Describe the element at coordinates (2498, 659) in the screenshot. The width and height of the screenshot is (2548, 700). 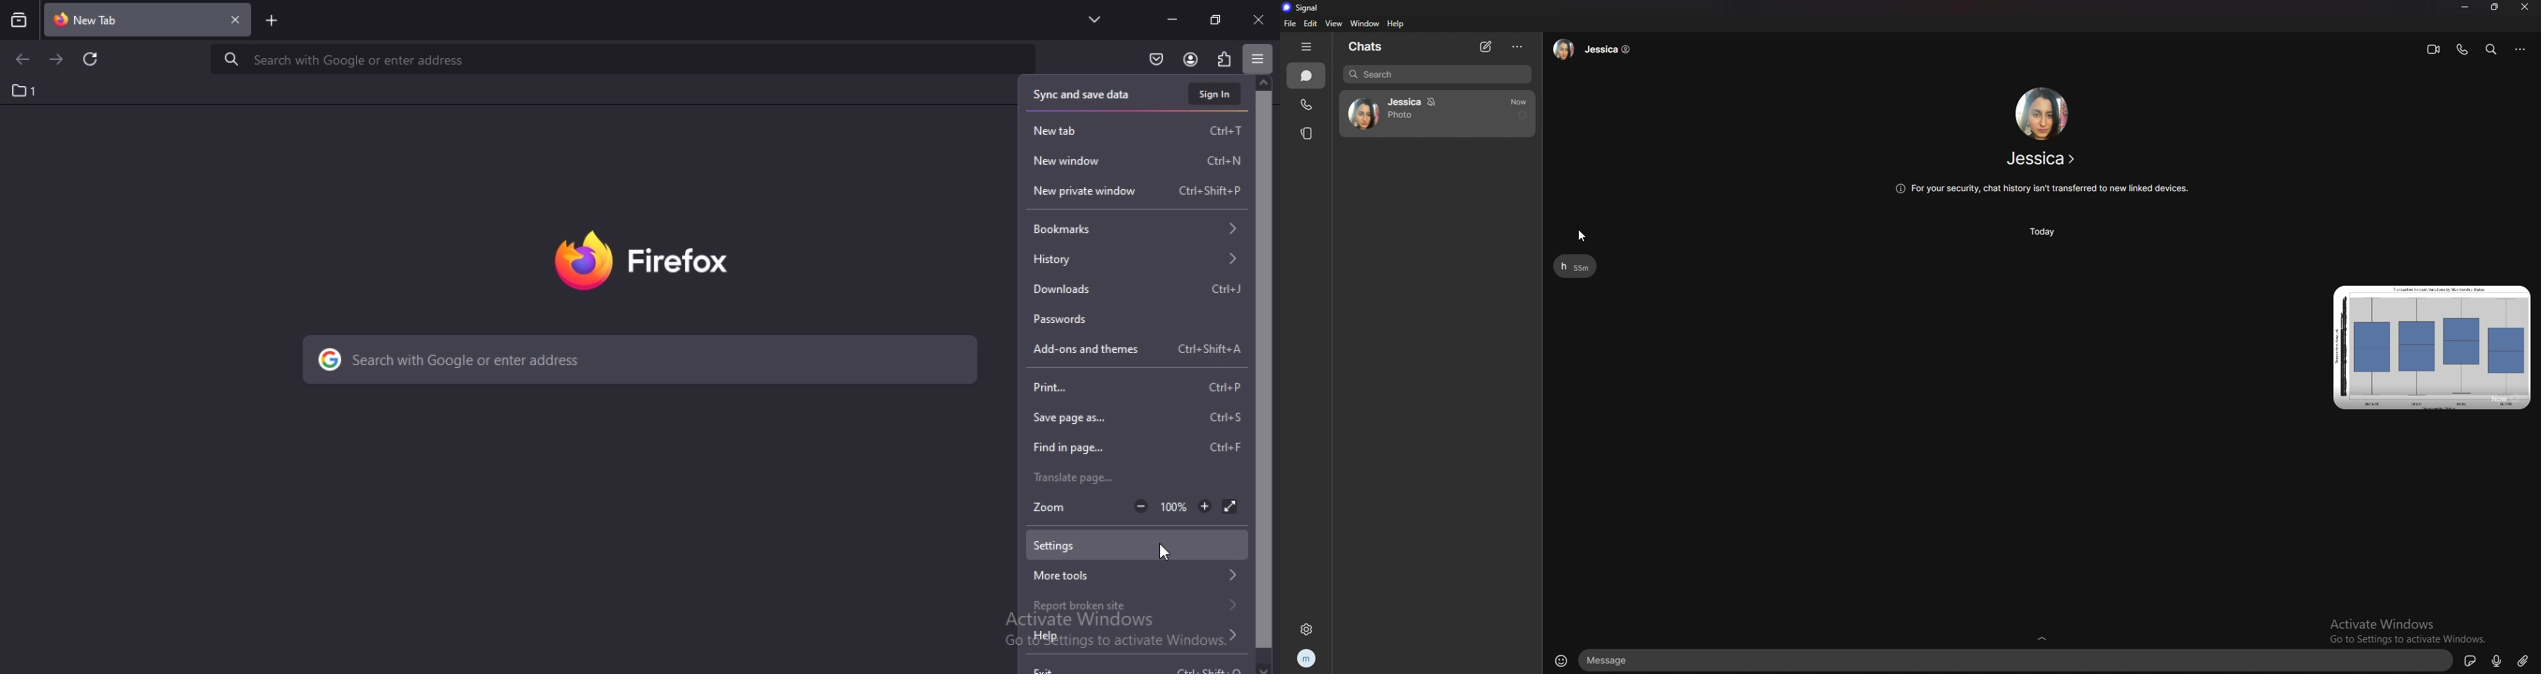
I see `voice type` at that location.